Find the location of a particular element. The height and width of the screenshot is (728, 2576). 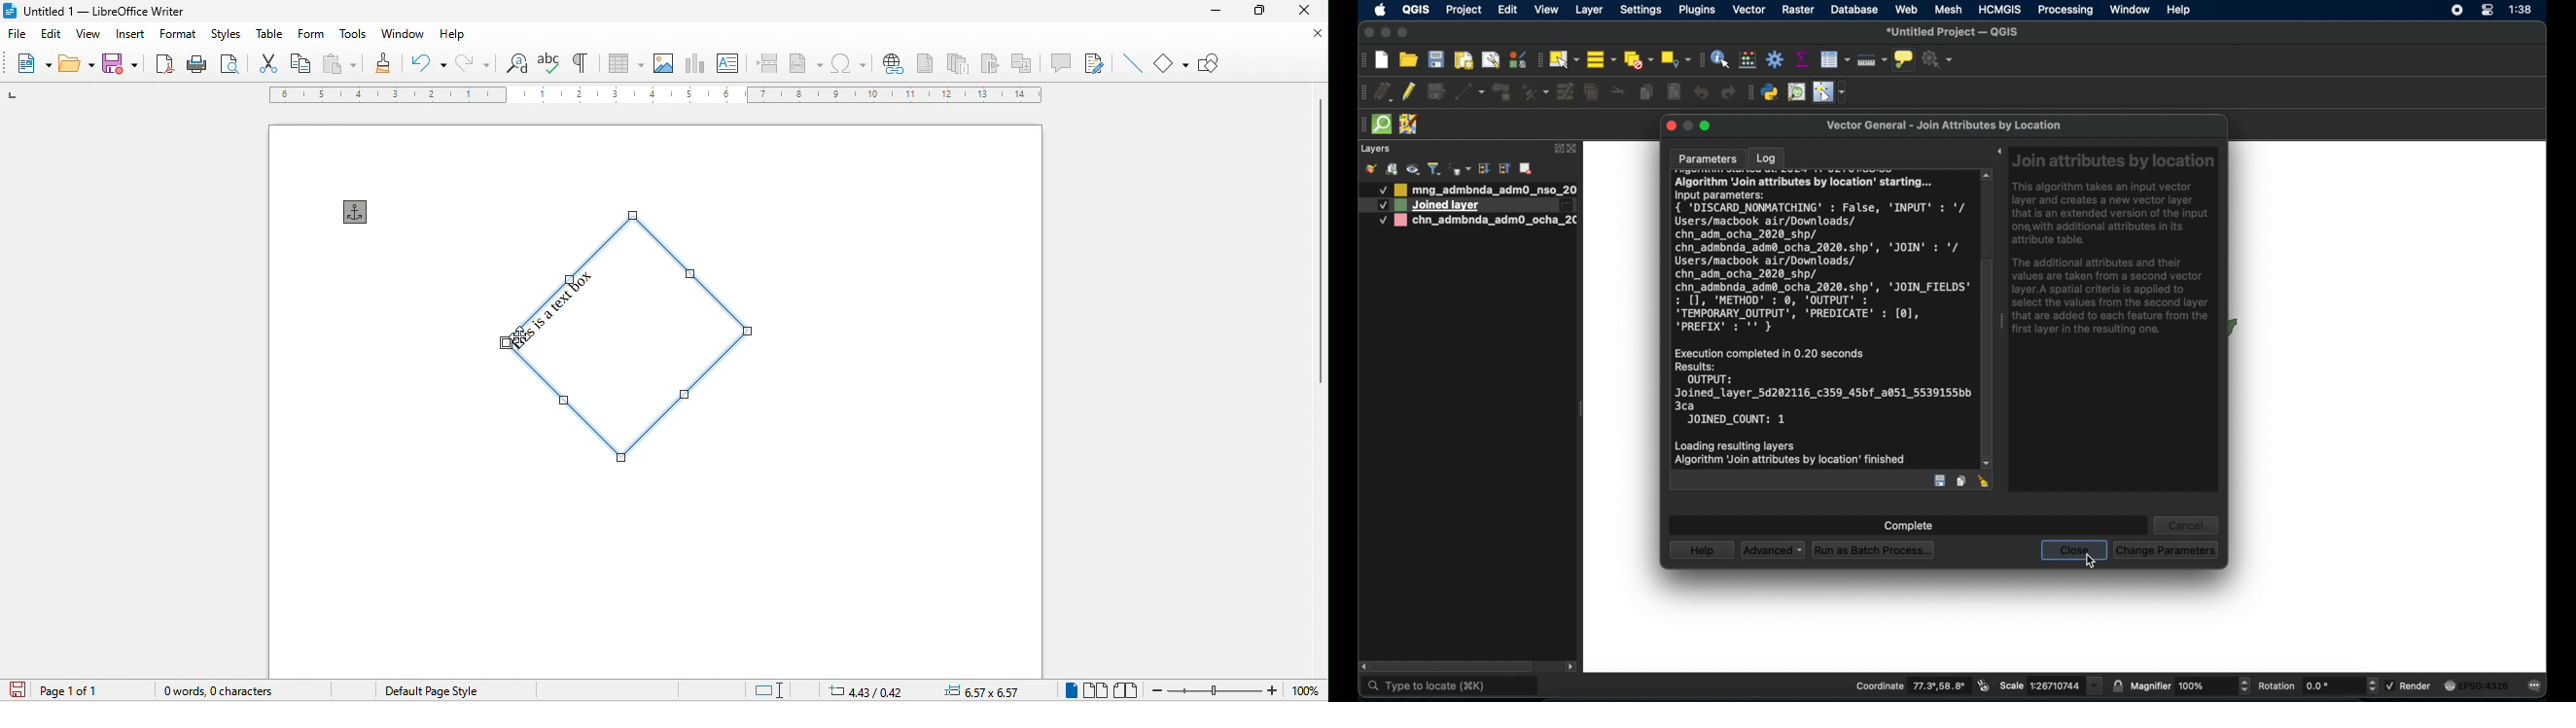

find and replace is located at coordinates (517, 63).